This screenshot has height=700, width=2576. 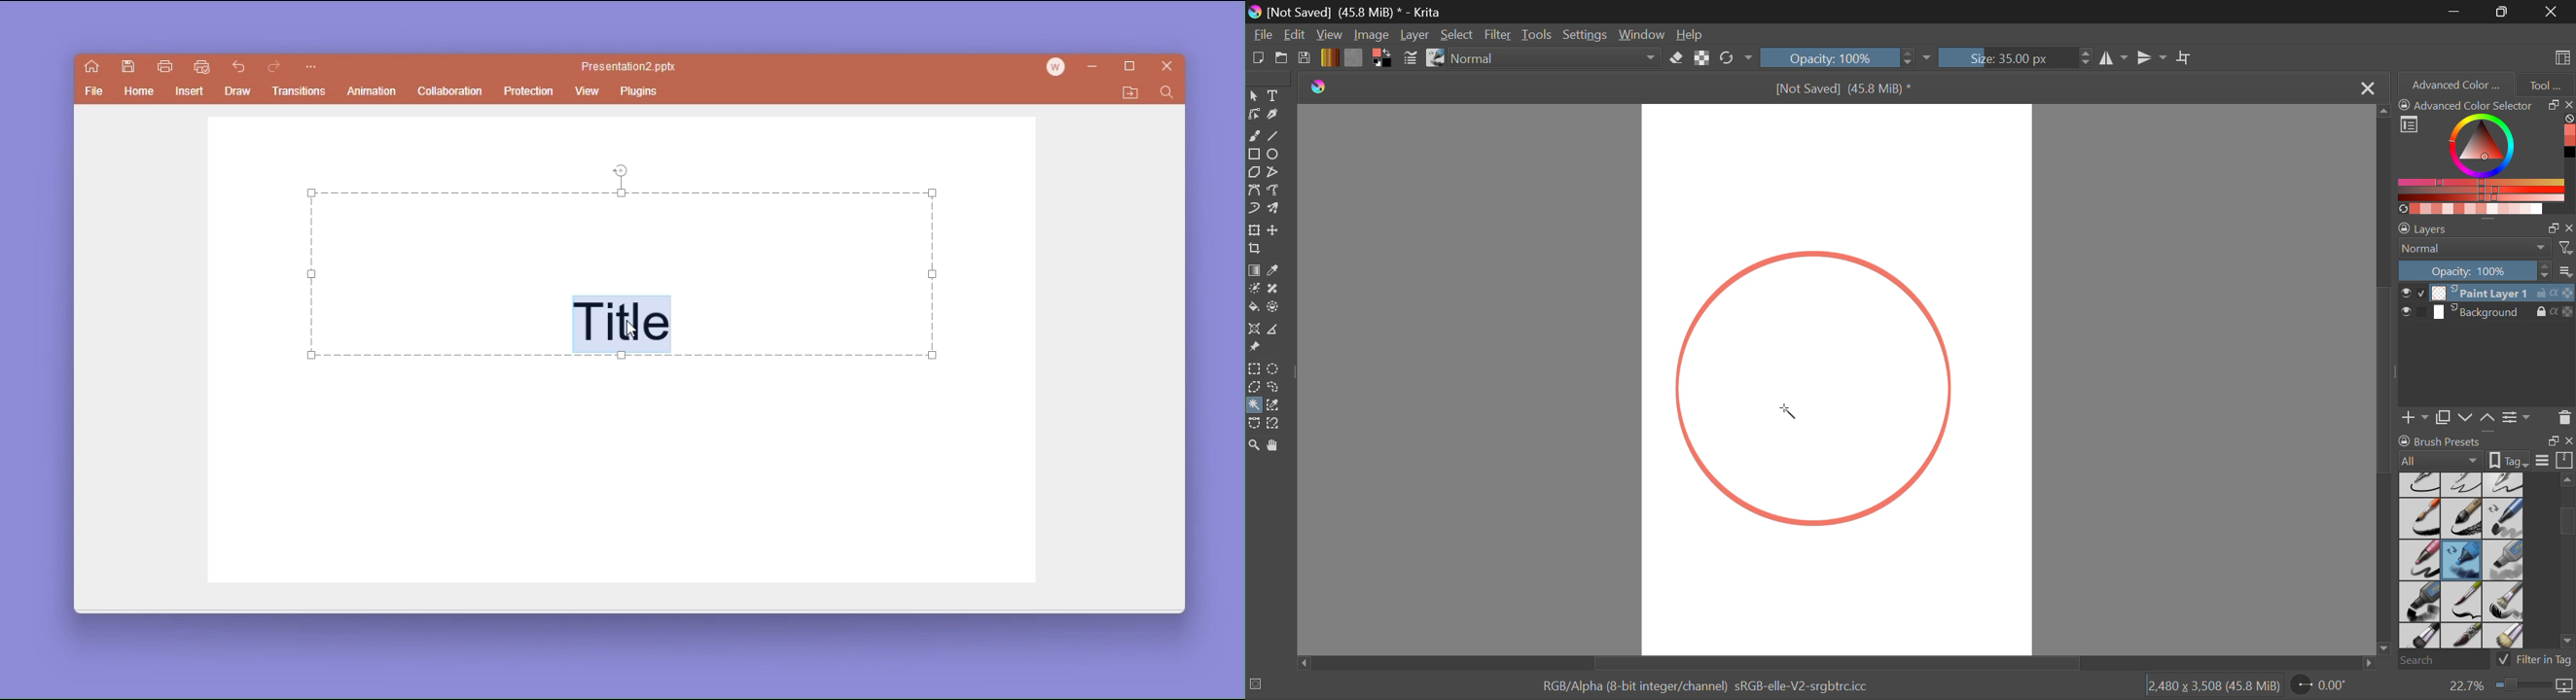 I want to click on Ink-7 Brush Rough, so click(x=2419, y=520).